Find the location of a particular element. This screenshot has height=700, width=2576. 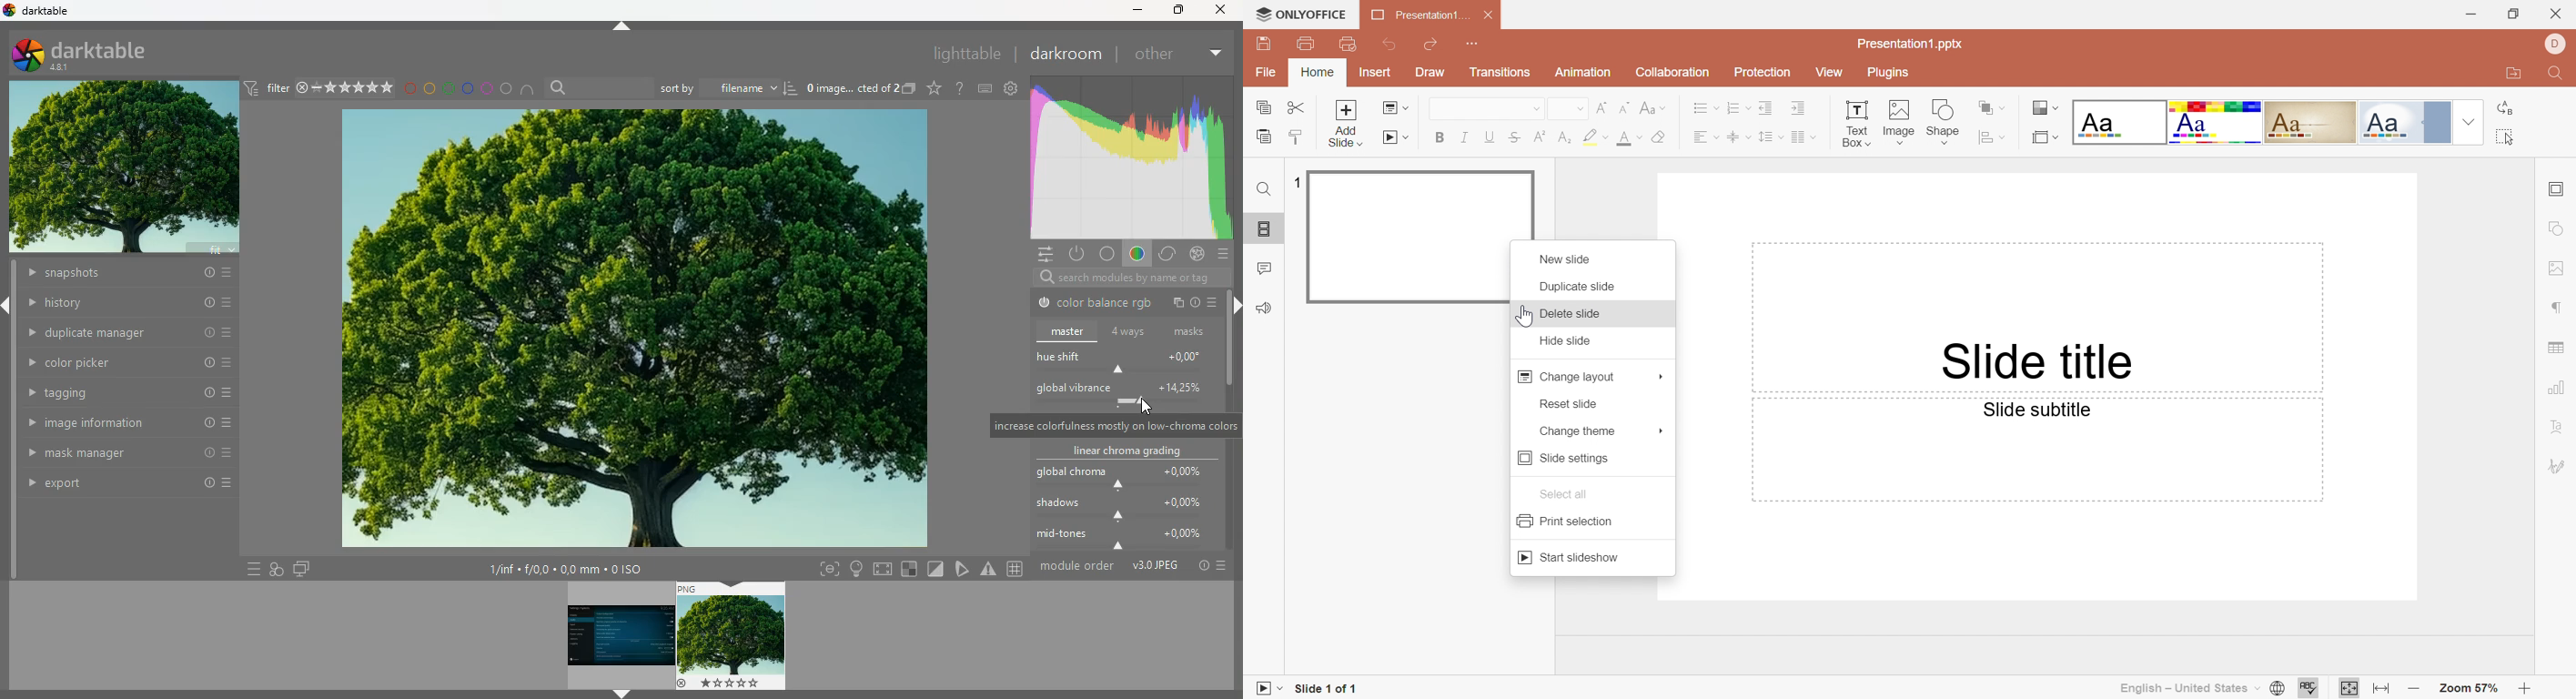

Drop Down is located at coordinates (2006, 138).